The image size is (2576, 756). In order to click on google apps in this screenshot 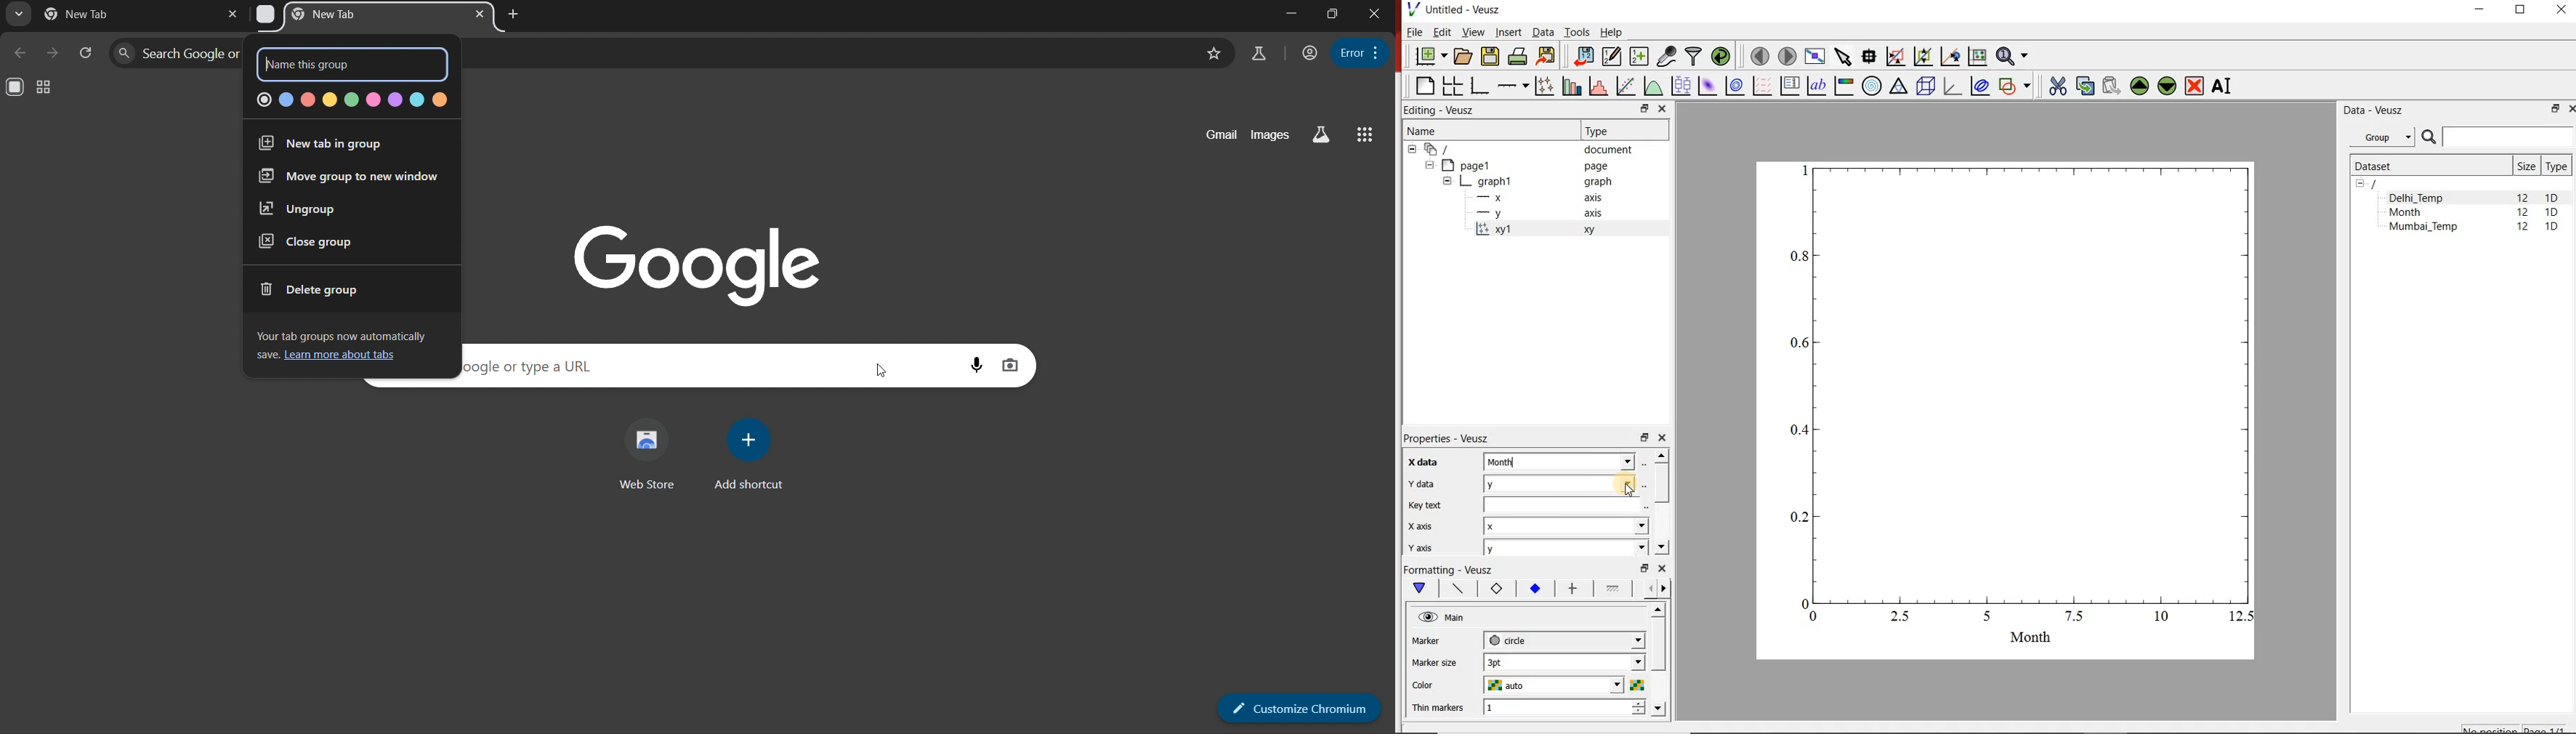, I will do `click(1365, 133)`.